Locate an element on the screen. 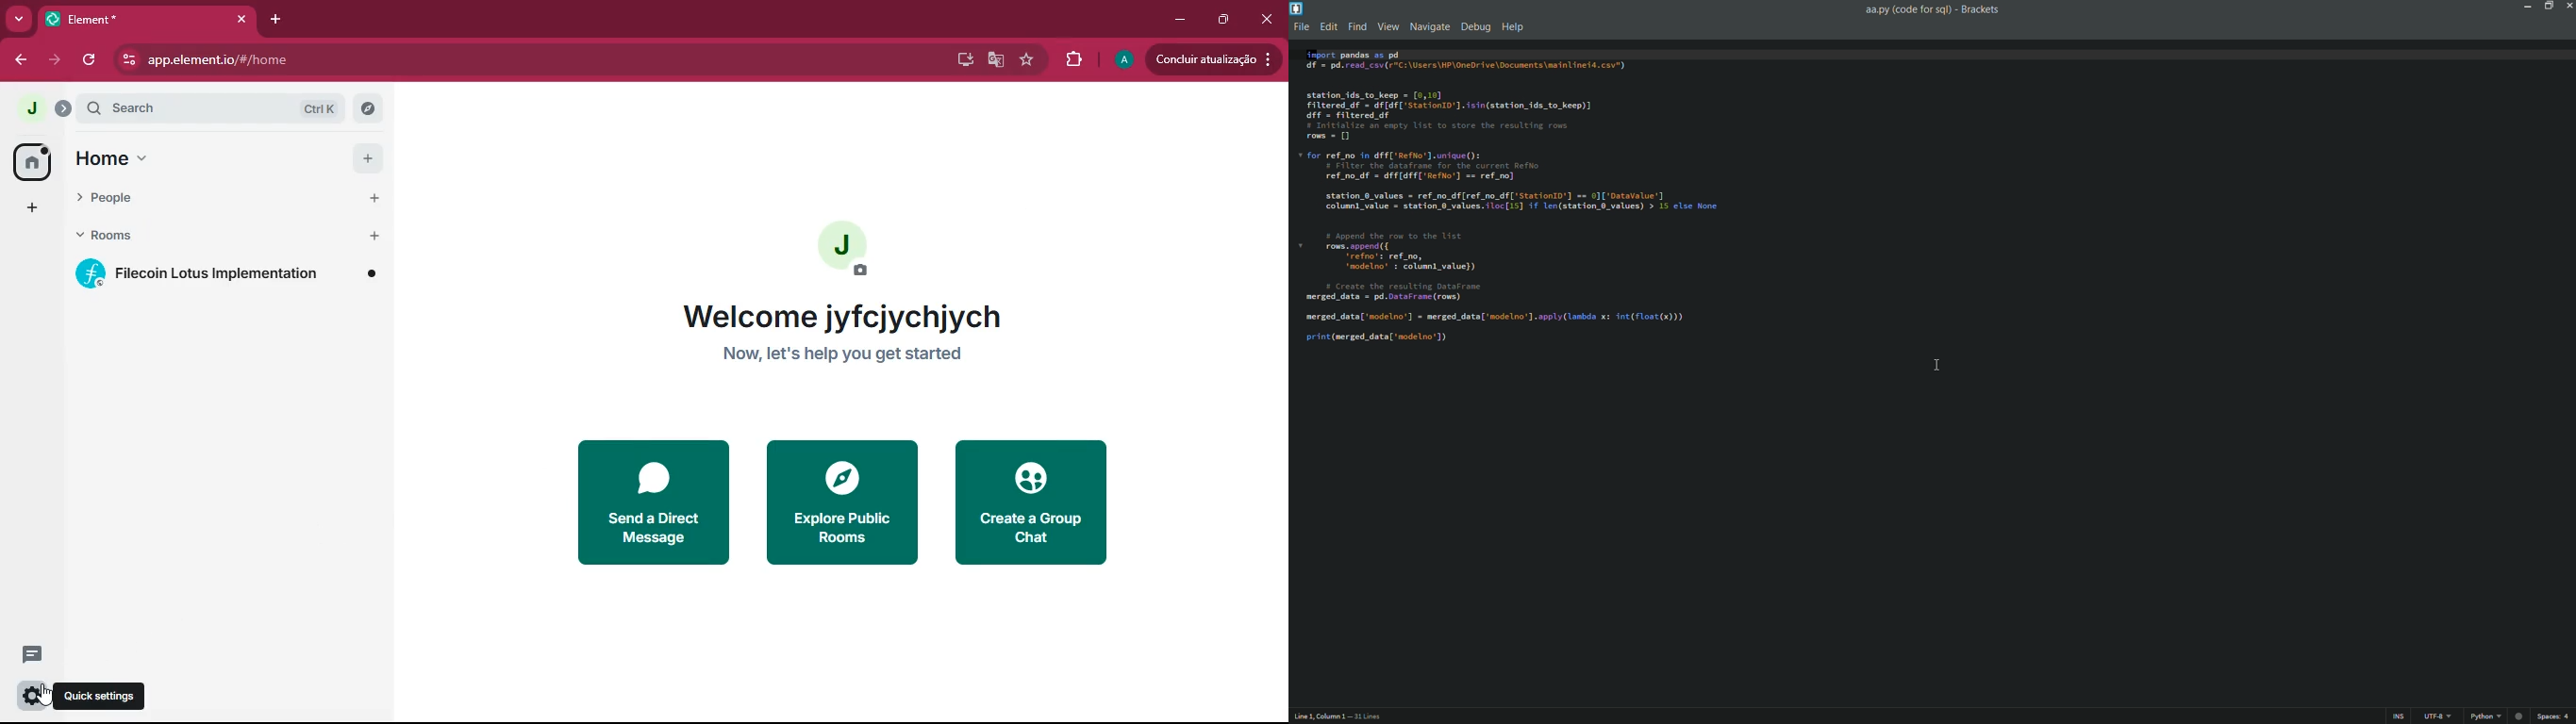 This screenshot has width=2576, height=728. quick settings is located at coordinates (98, 695).